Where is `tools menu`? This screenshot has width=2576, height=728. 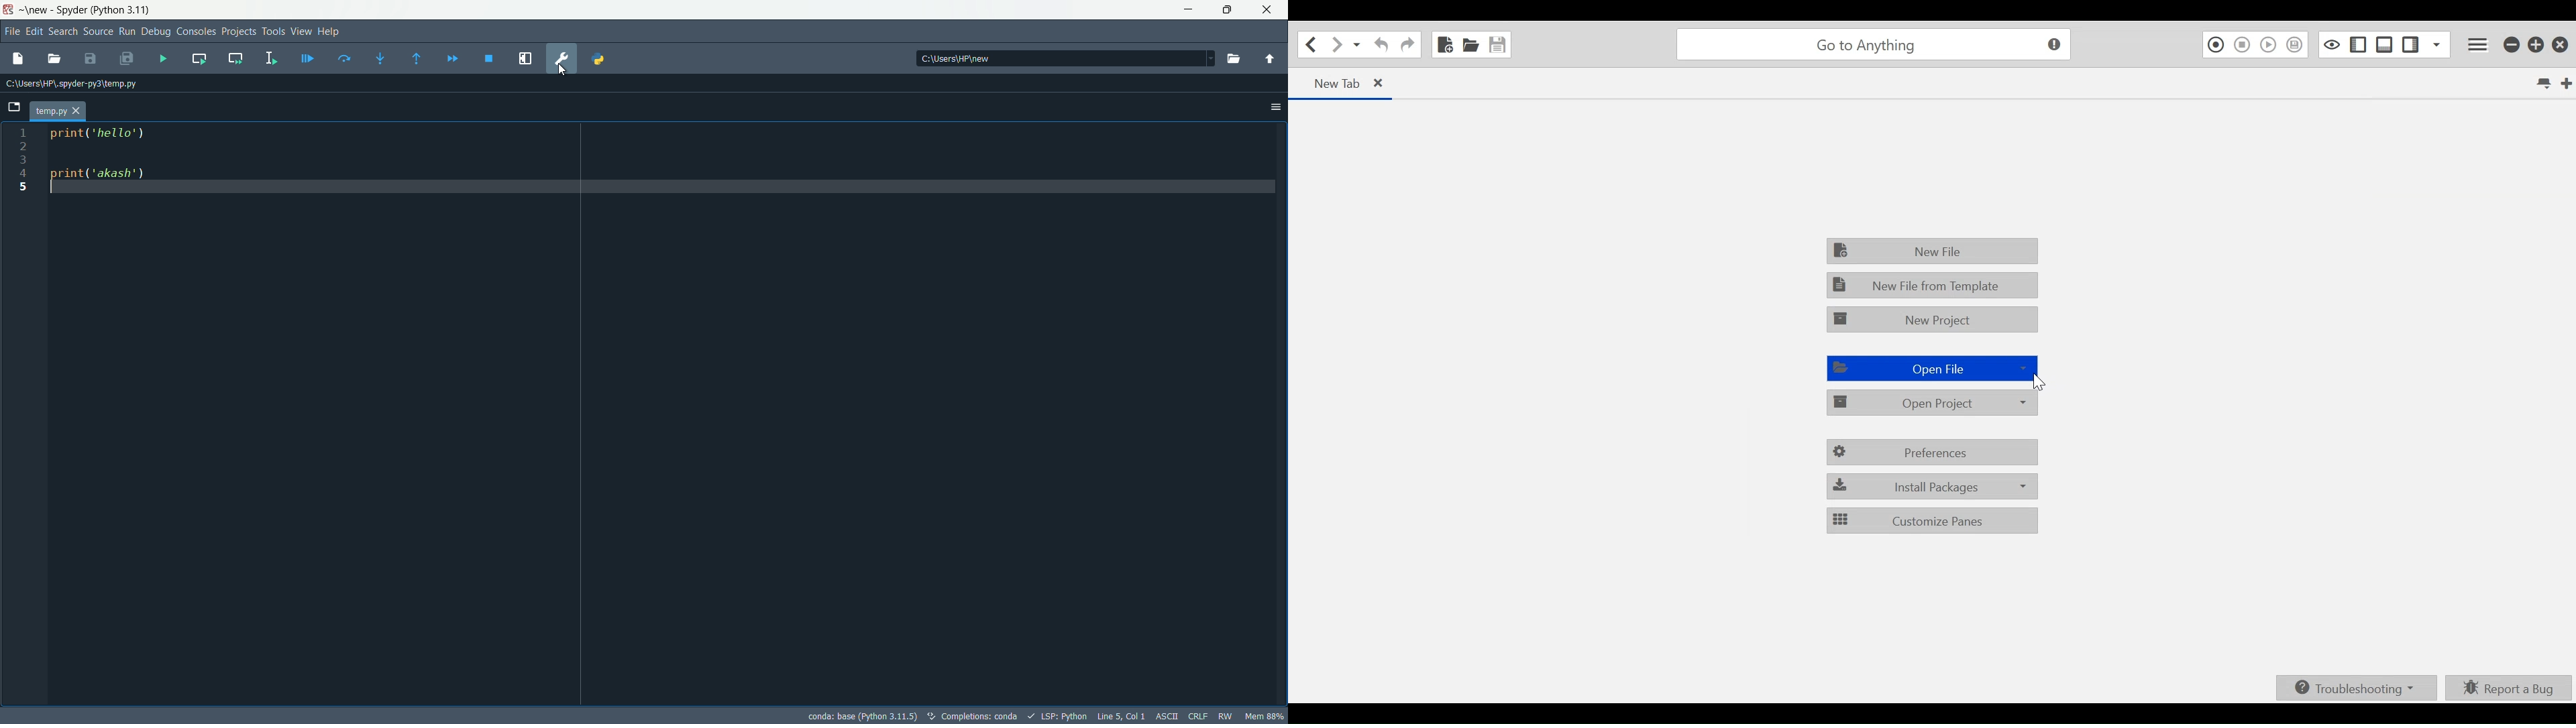 tools menu is located at coordinates (274, 32).